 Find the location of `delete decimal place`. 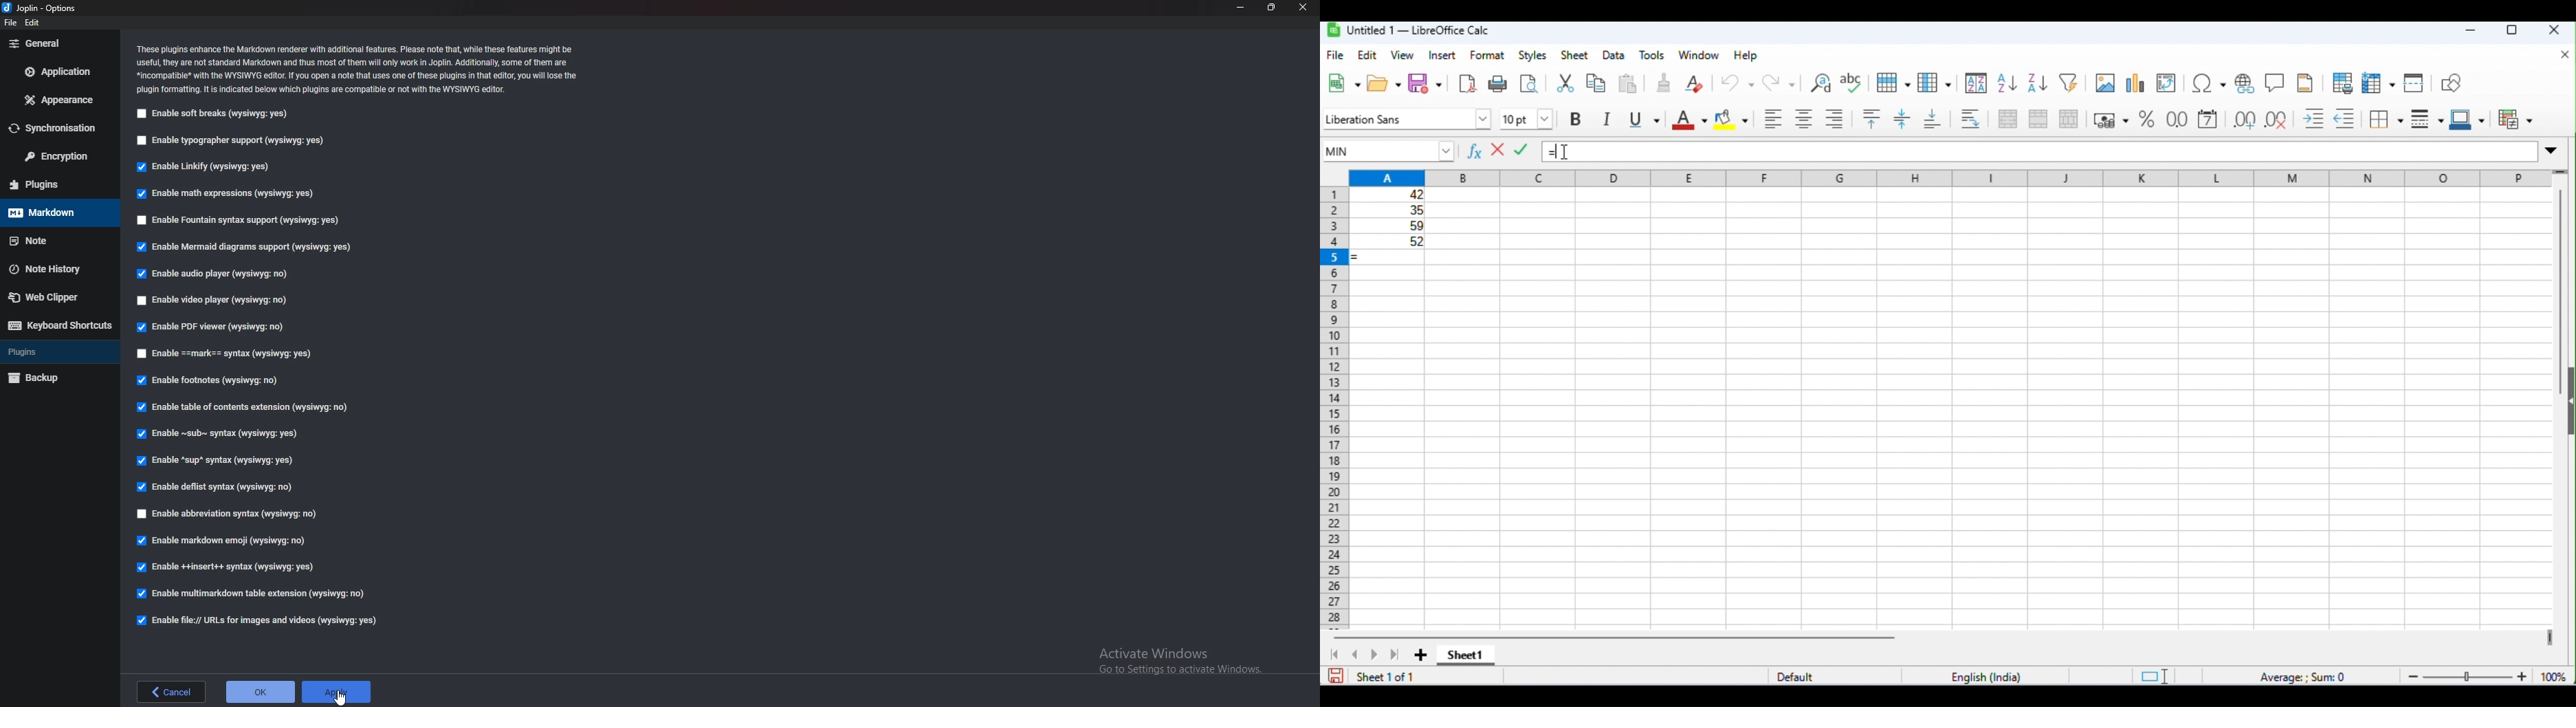

delete decimal place is located at coordinates (2277, 118).